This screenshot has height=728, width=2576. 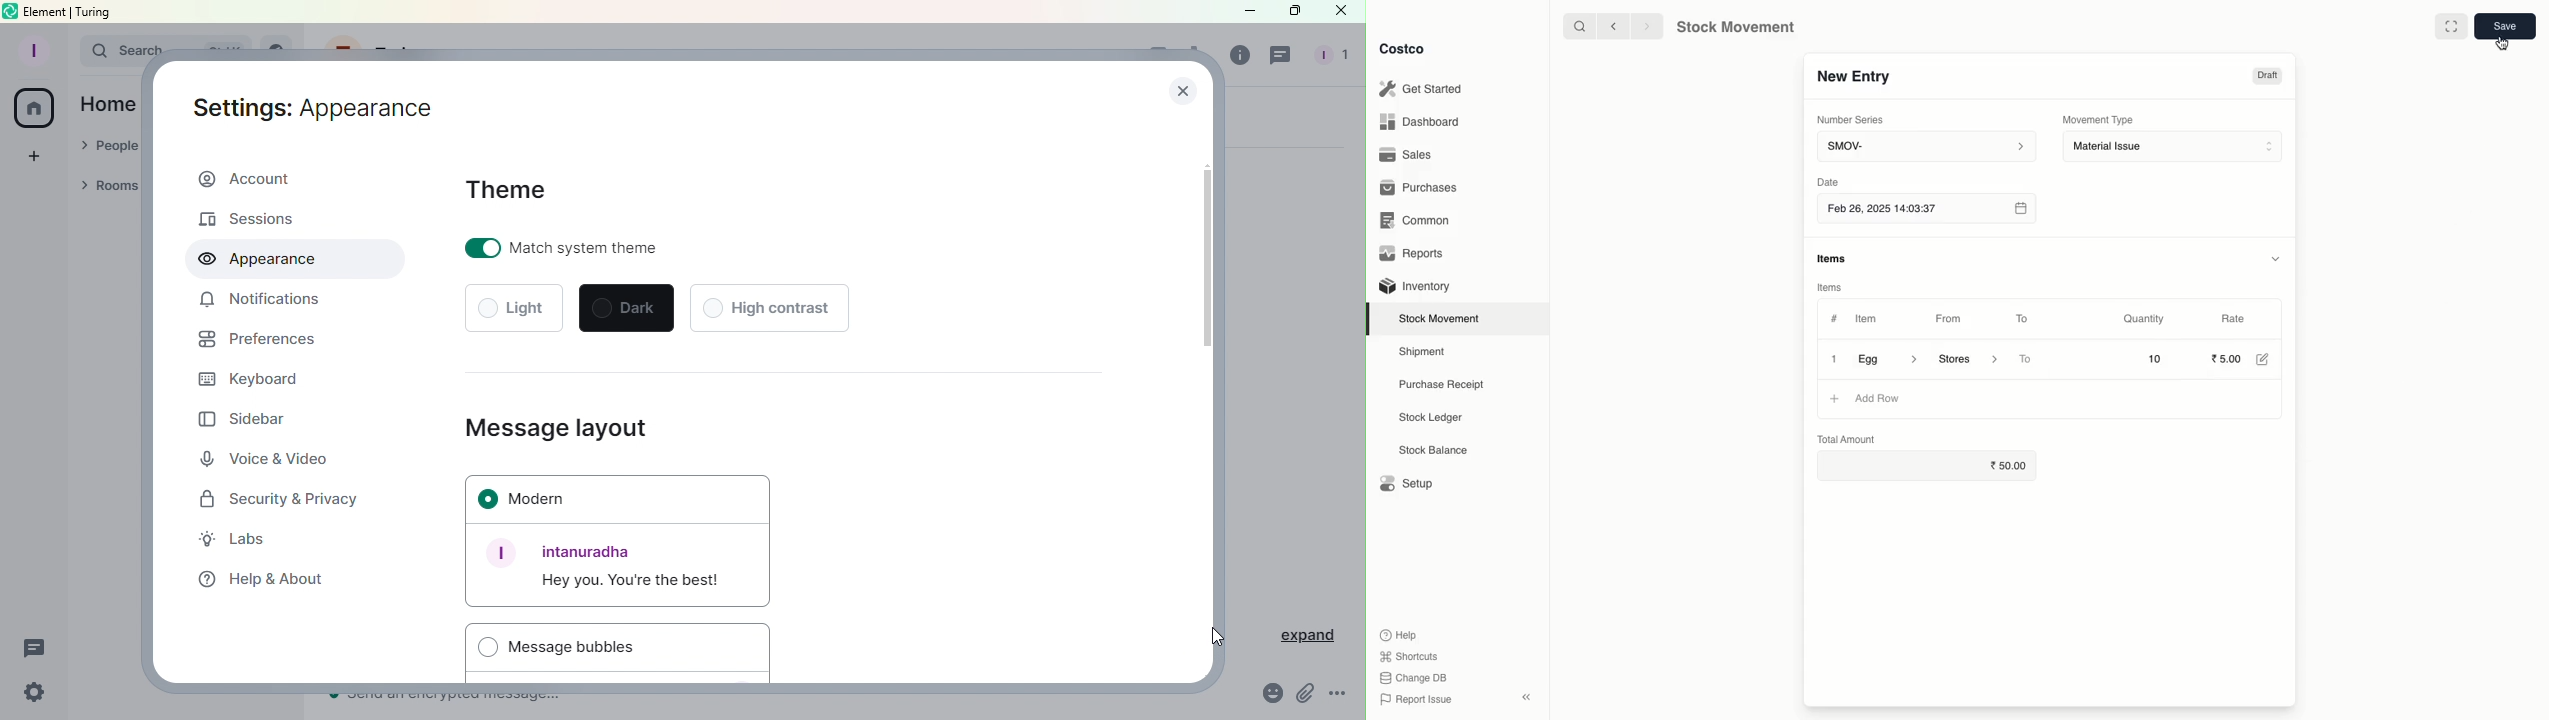 I want to click on SMOV-, so click(x=1927, y=145).